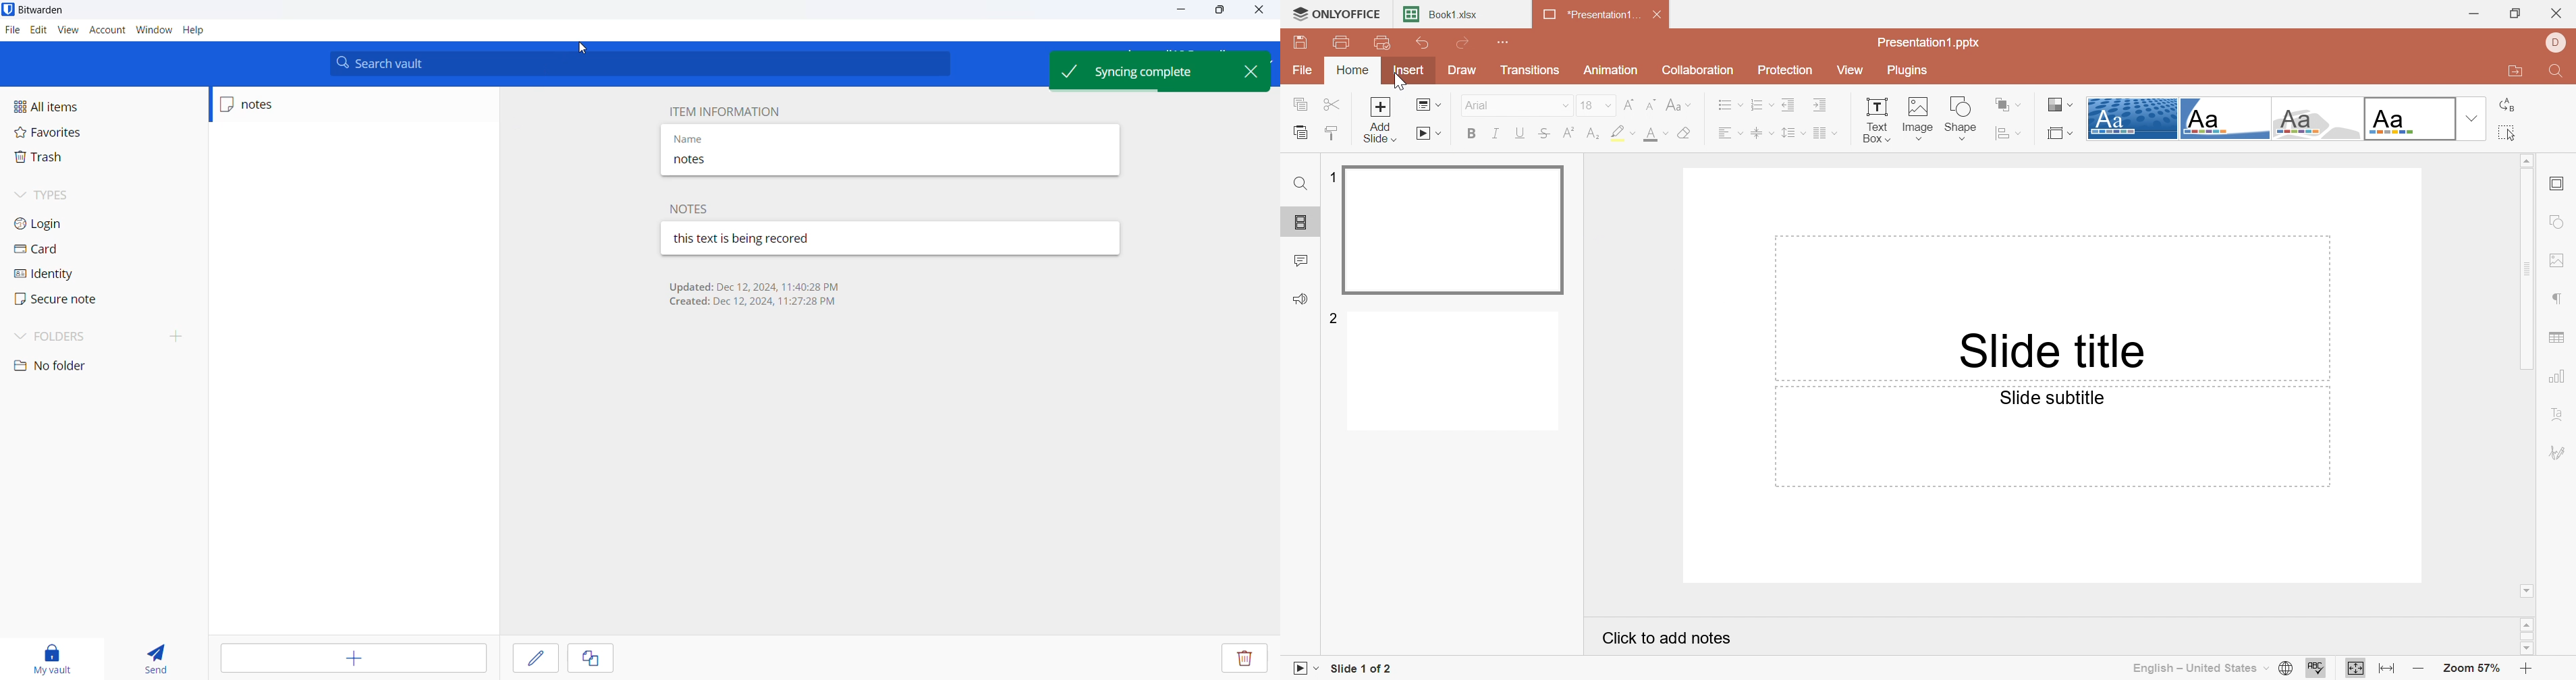 The image size is (2576, 700). Describe the element at coordinates (1761, 134) in the screenshot. I see `Vertical Align` at that location.